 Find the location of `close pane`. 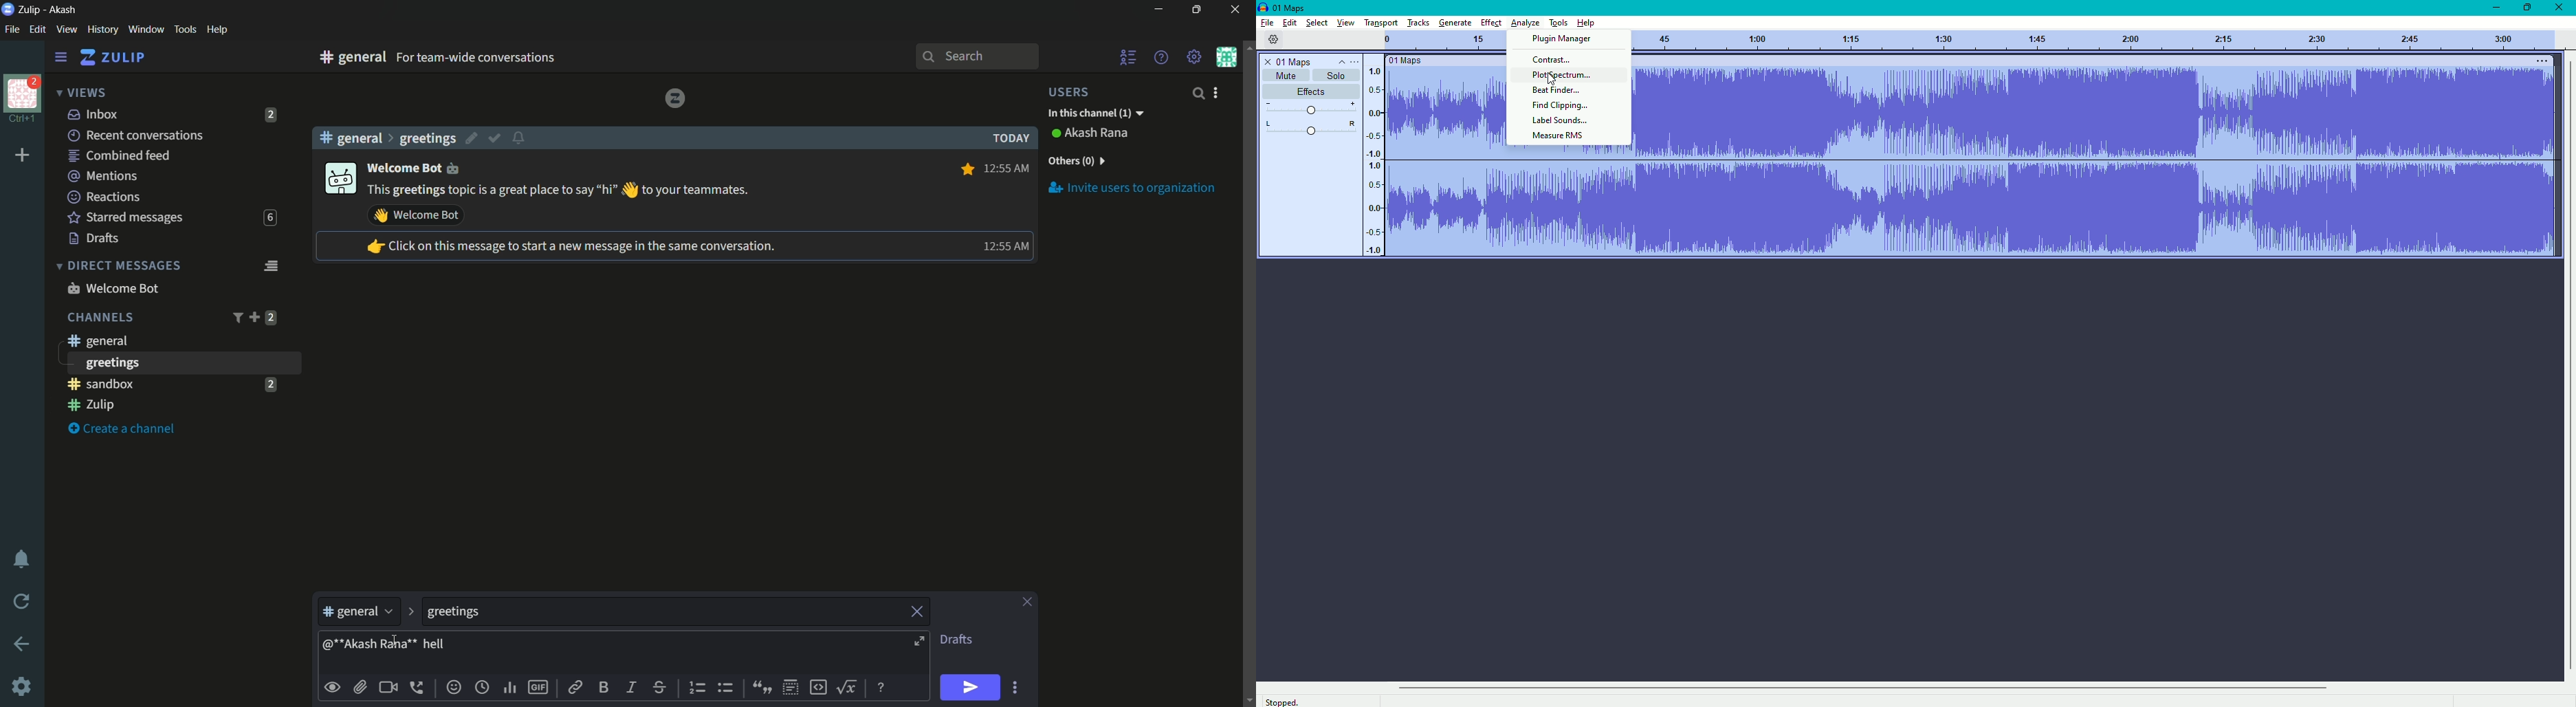

close pane is located at coordinates (1027, 603).